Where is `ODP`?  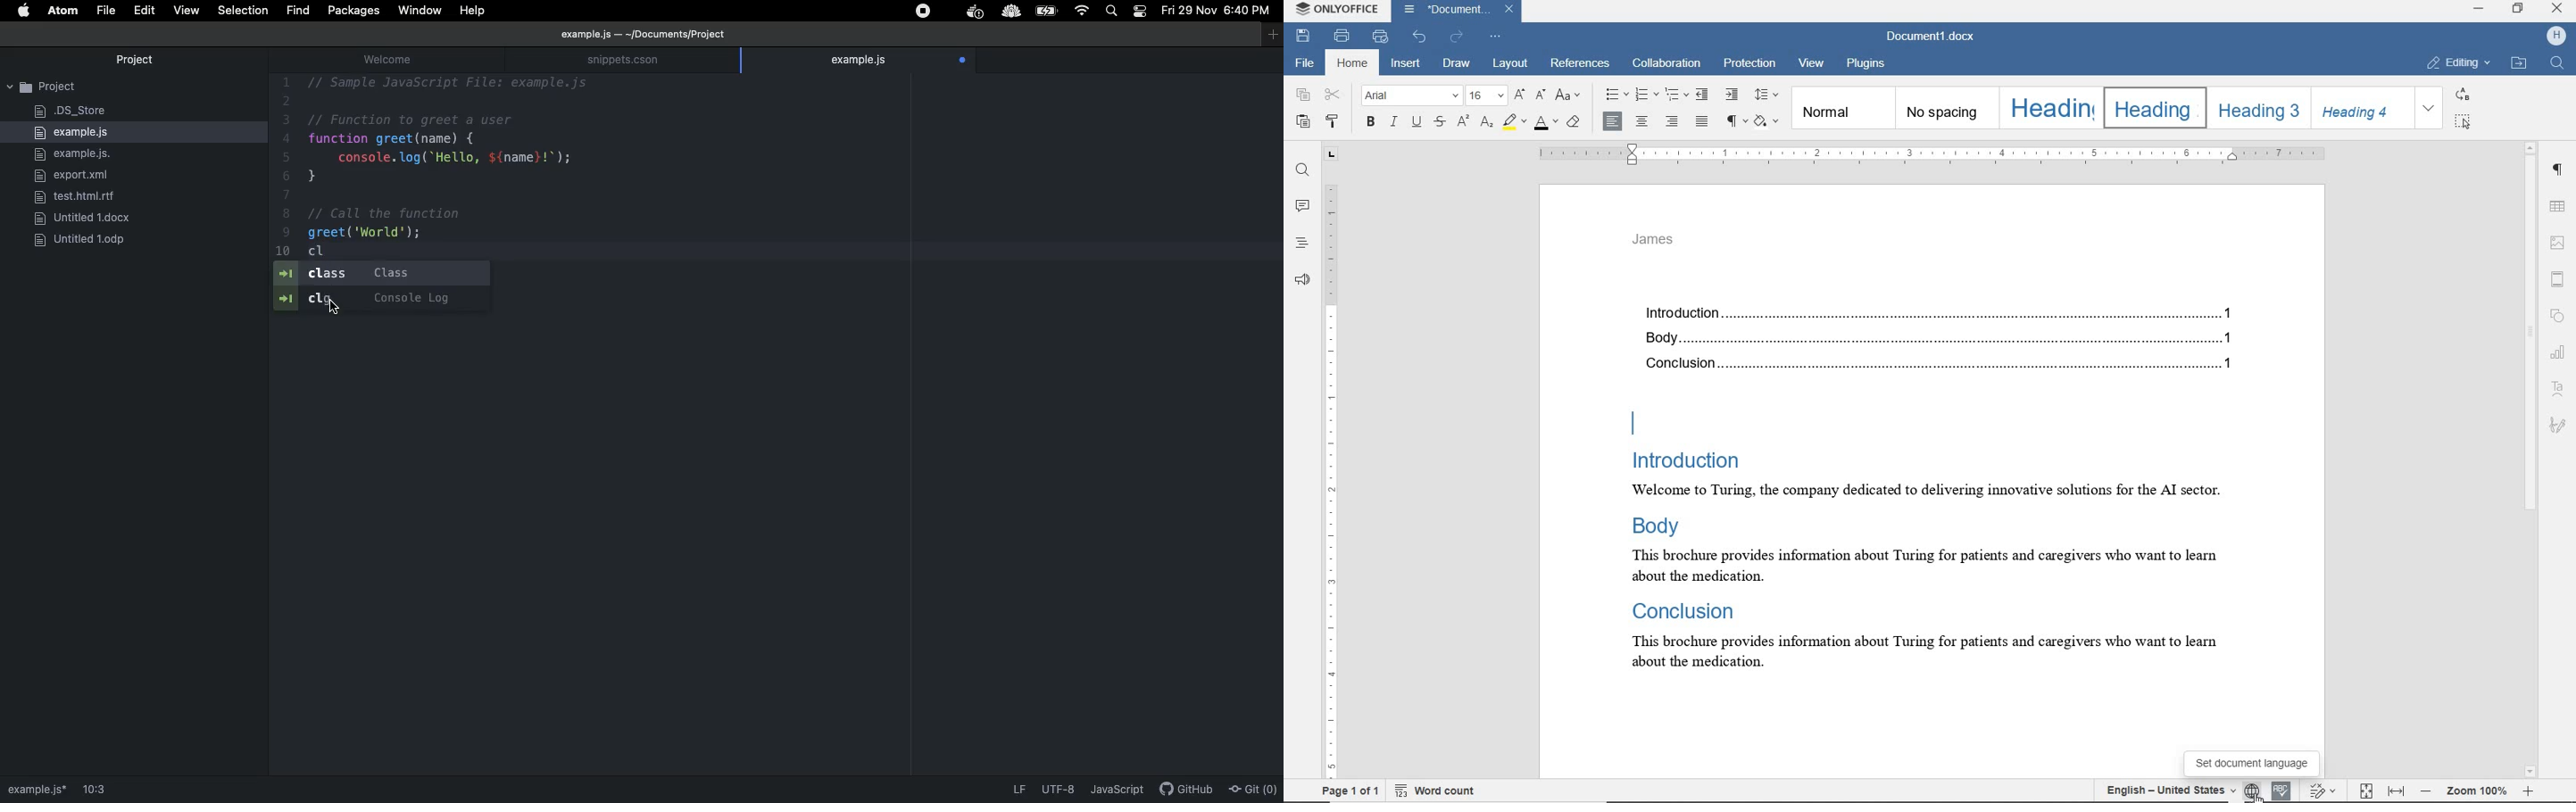
ODP is located at coordinates (87, 239).